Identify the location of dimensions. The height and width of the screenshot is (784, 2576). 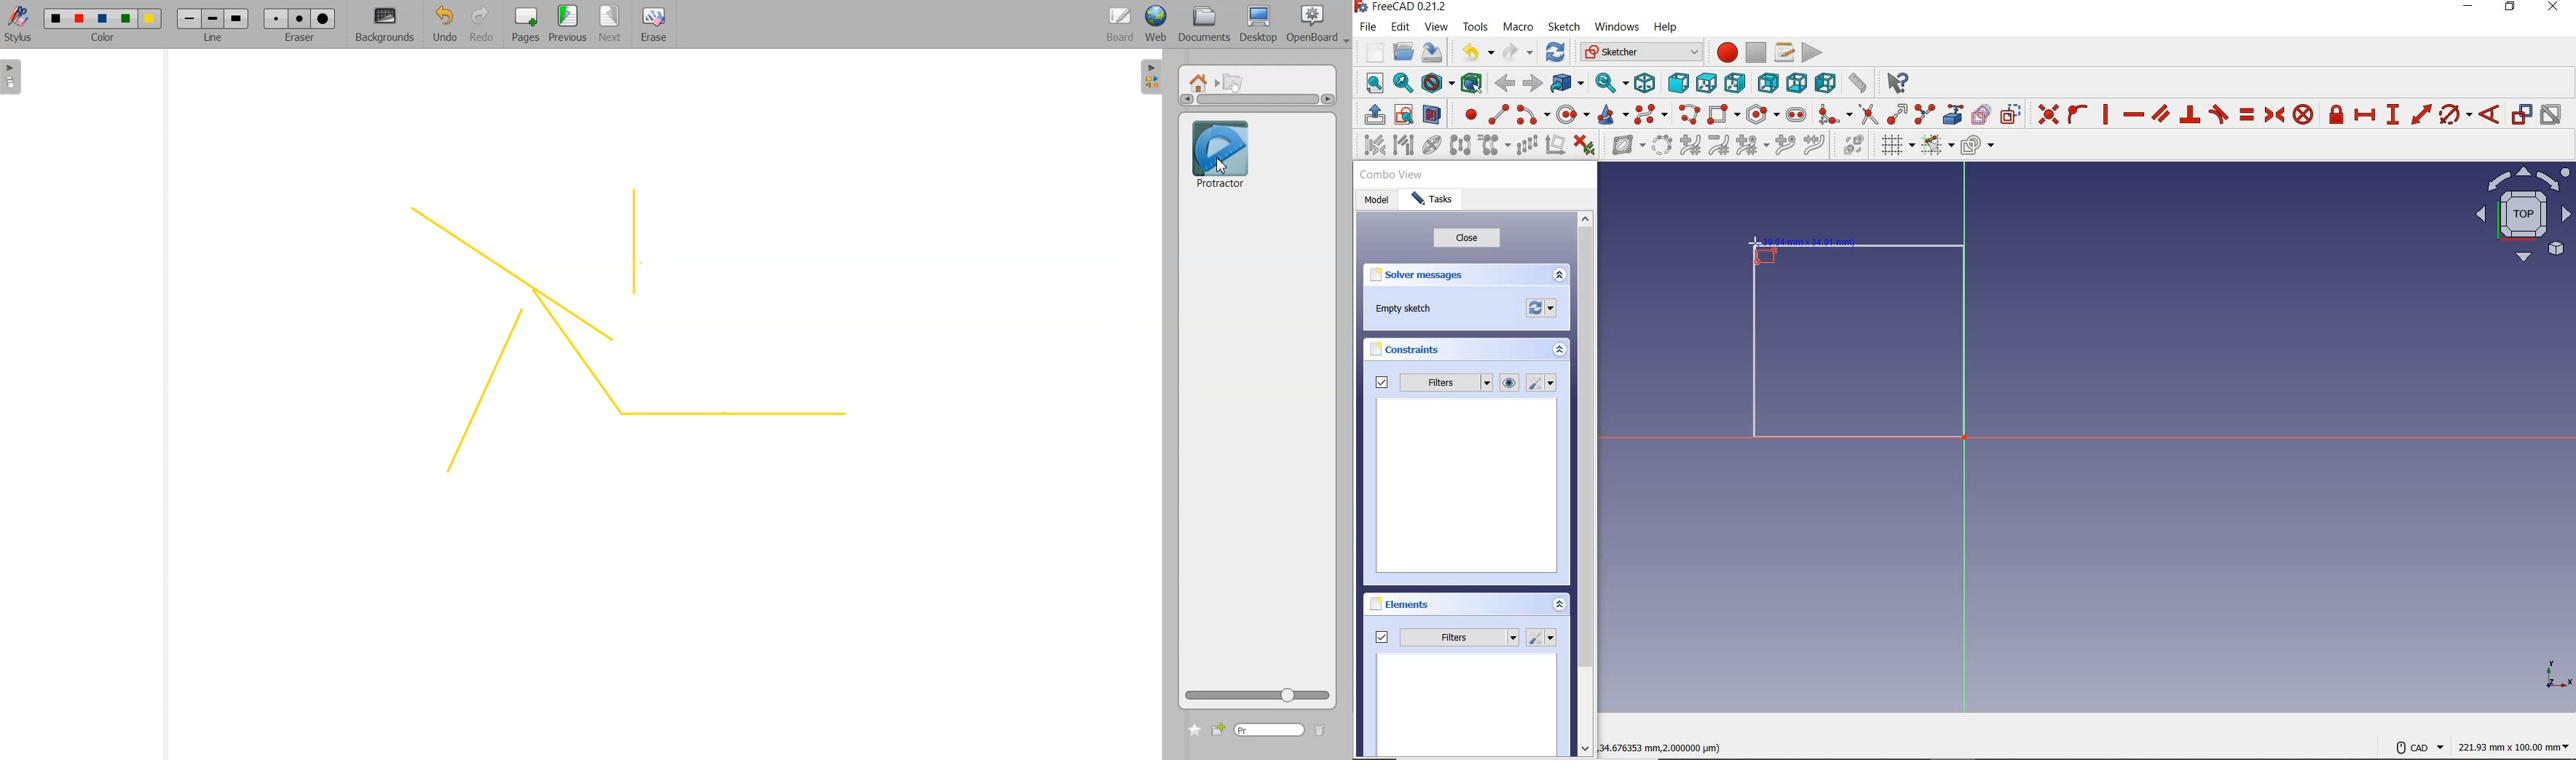
(1669, 746).